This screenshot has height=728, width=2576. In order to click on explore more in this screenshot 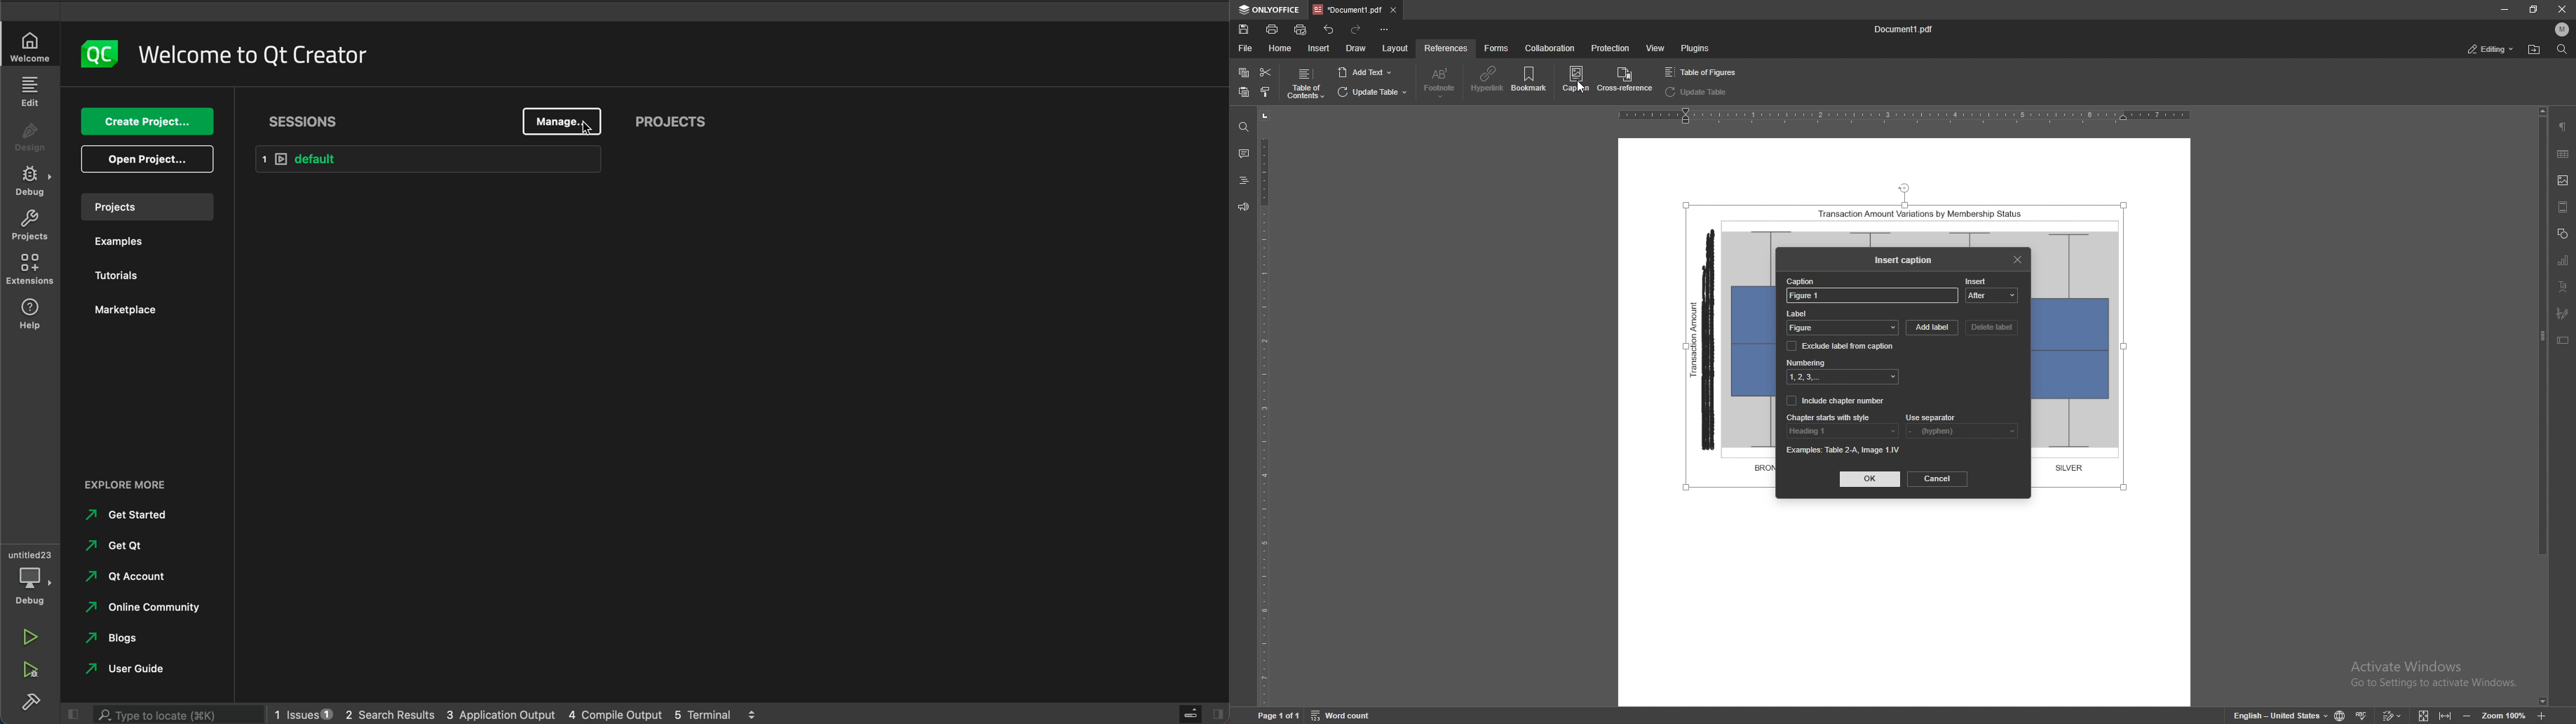, I will do `click(145, 478)`.